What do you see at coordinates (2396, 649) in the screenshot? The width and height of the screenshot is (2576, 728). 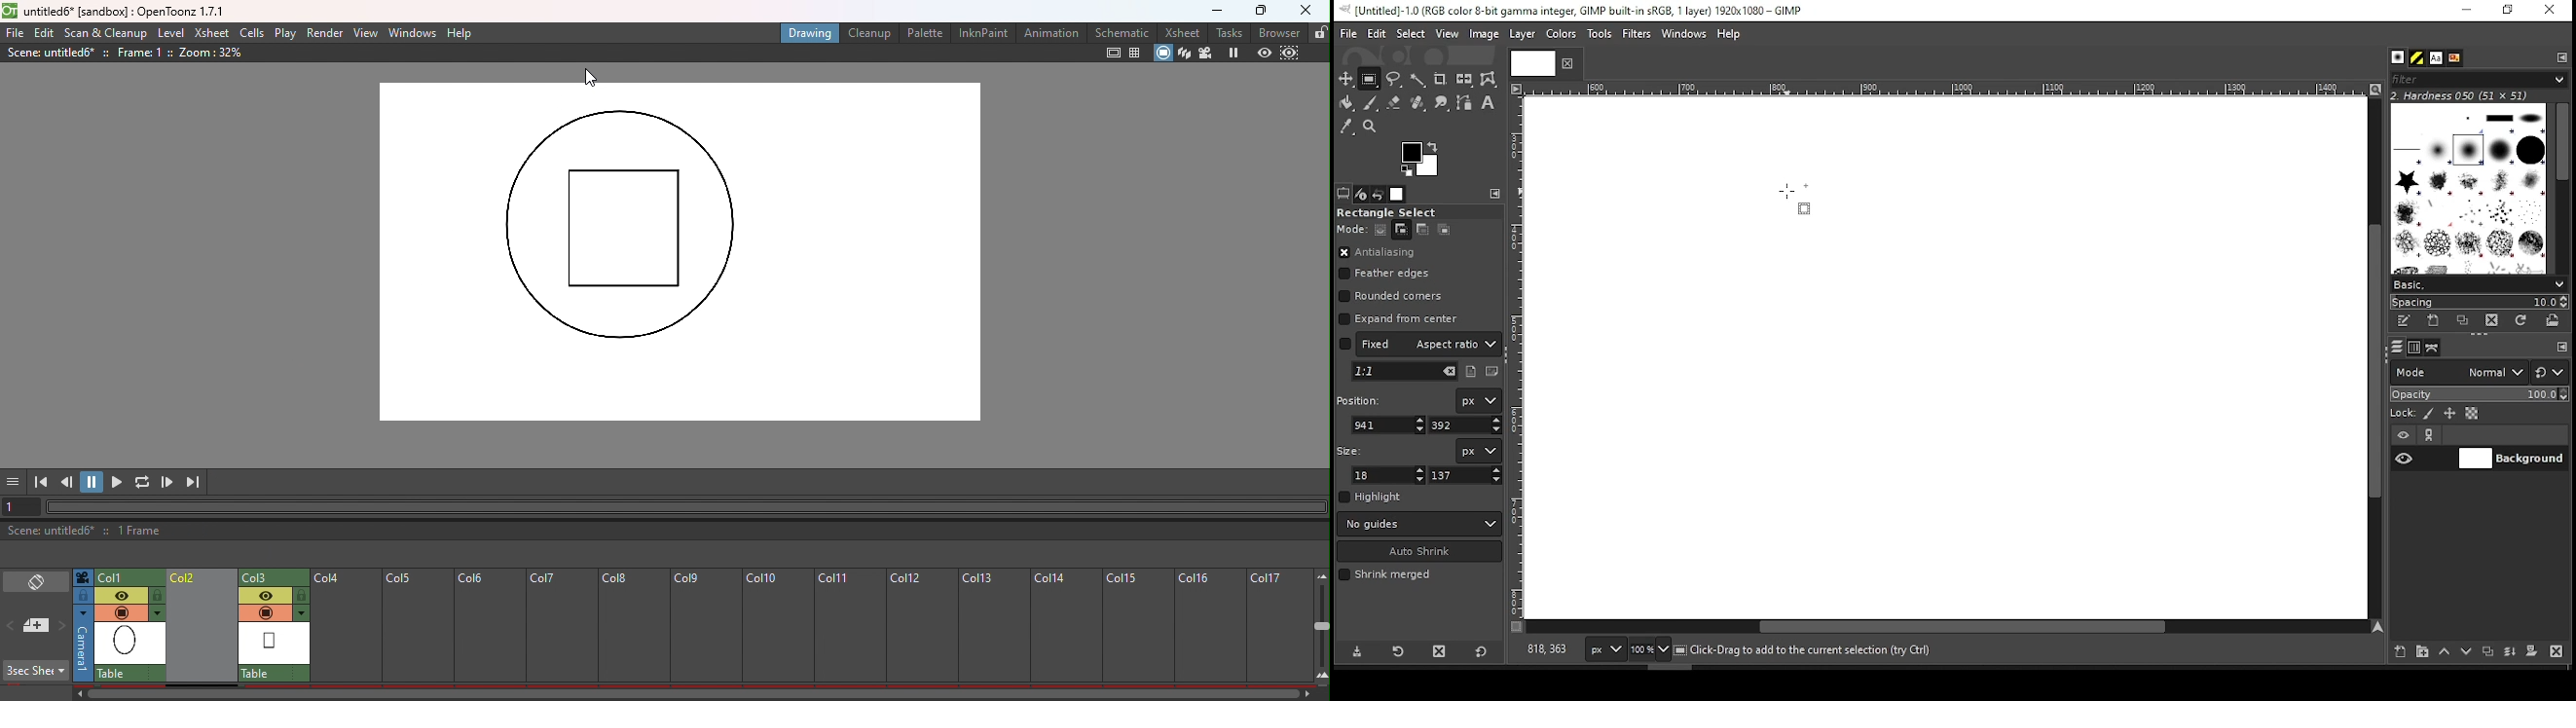 I see `new layer` at bounding box center [2396, 649].